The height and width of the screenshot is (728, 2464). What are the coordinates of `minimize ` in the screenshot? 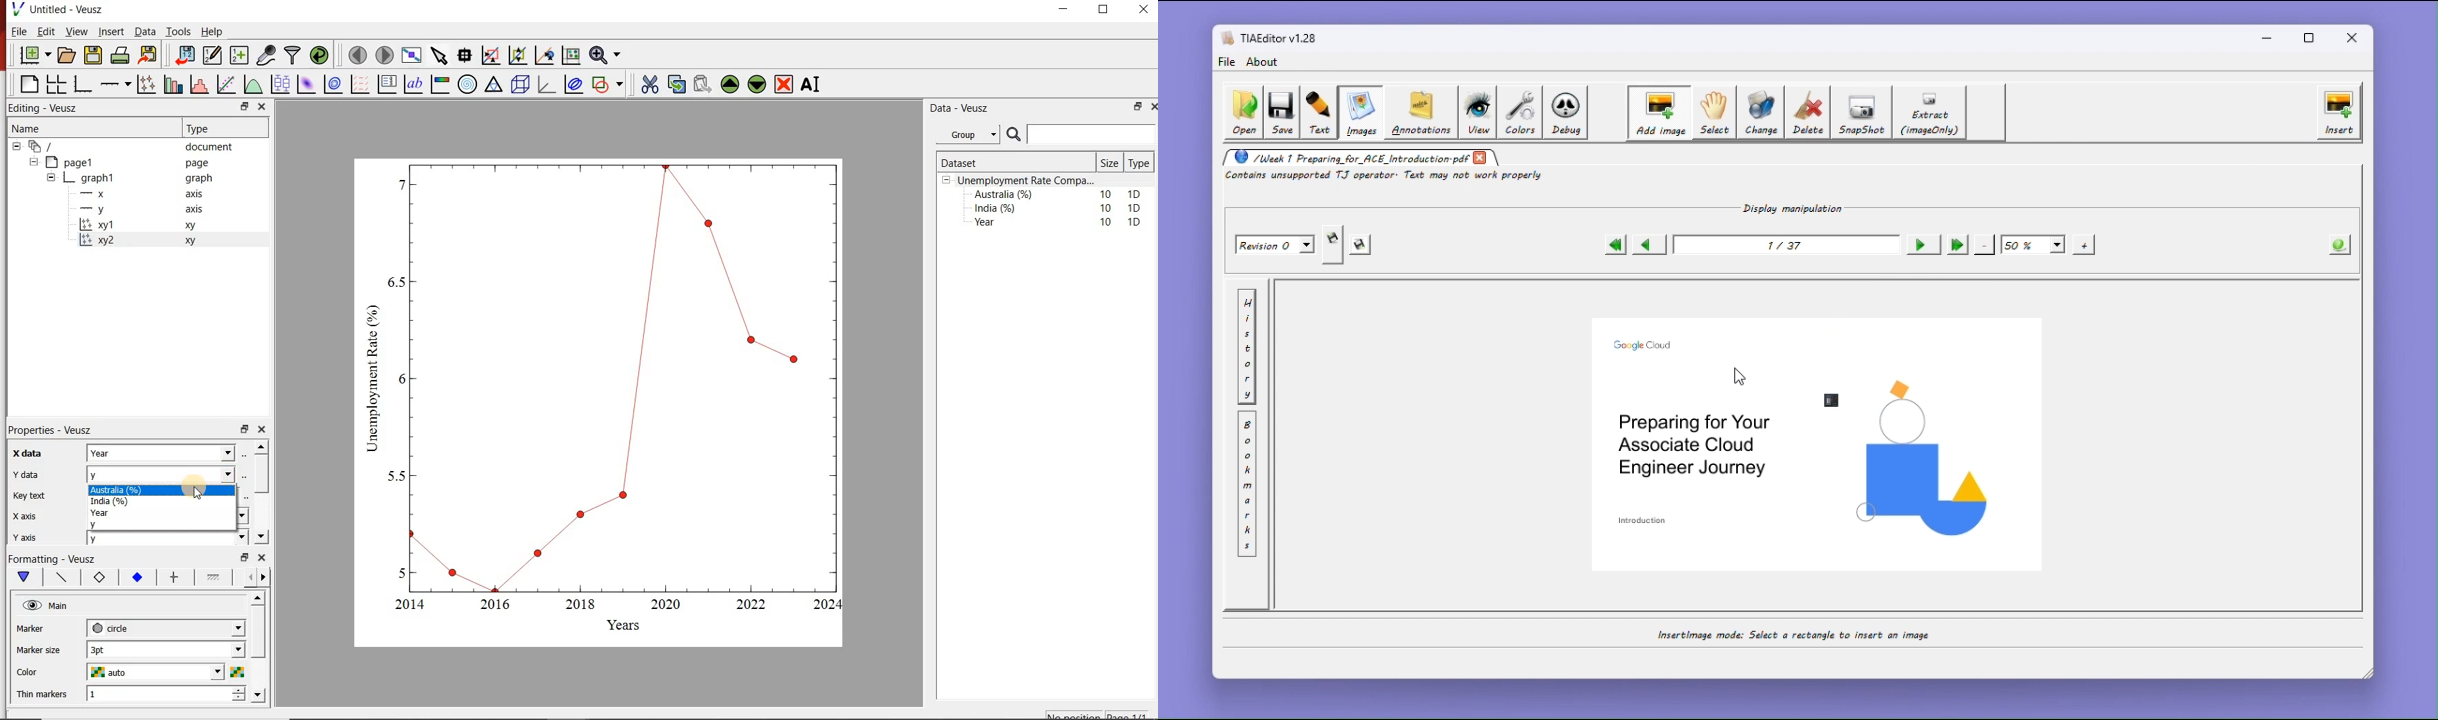 It's located at (2267, 37).